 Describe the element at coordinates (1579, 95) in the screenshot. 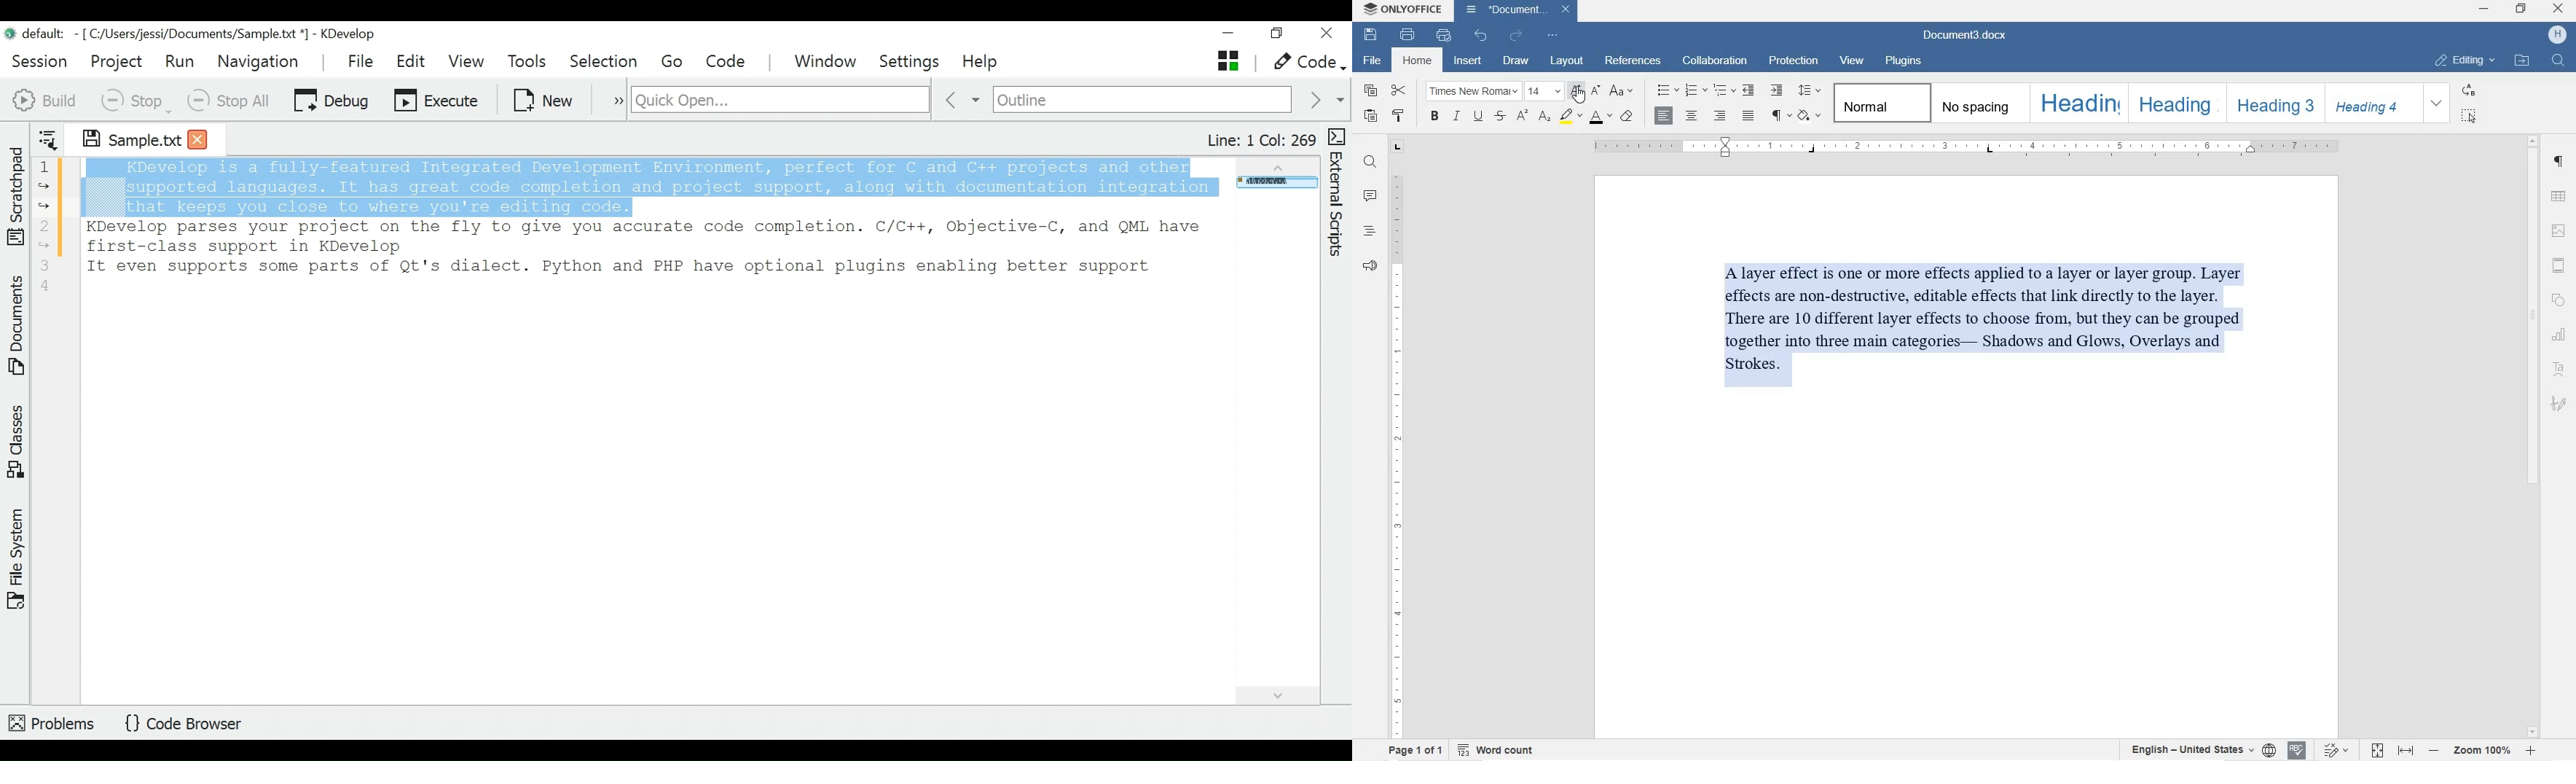

I see `CURSOR` at that location.